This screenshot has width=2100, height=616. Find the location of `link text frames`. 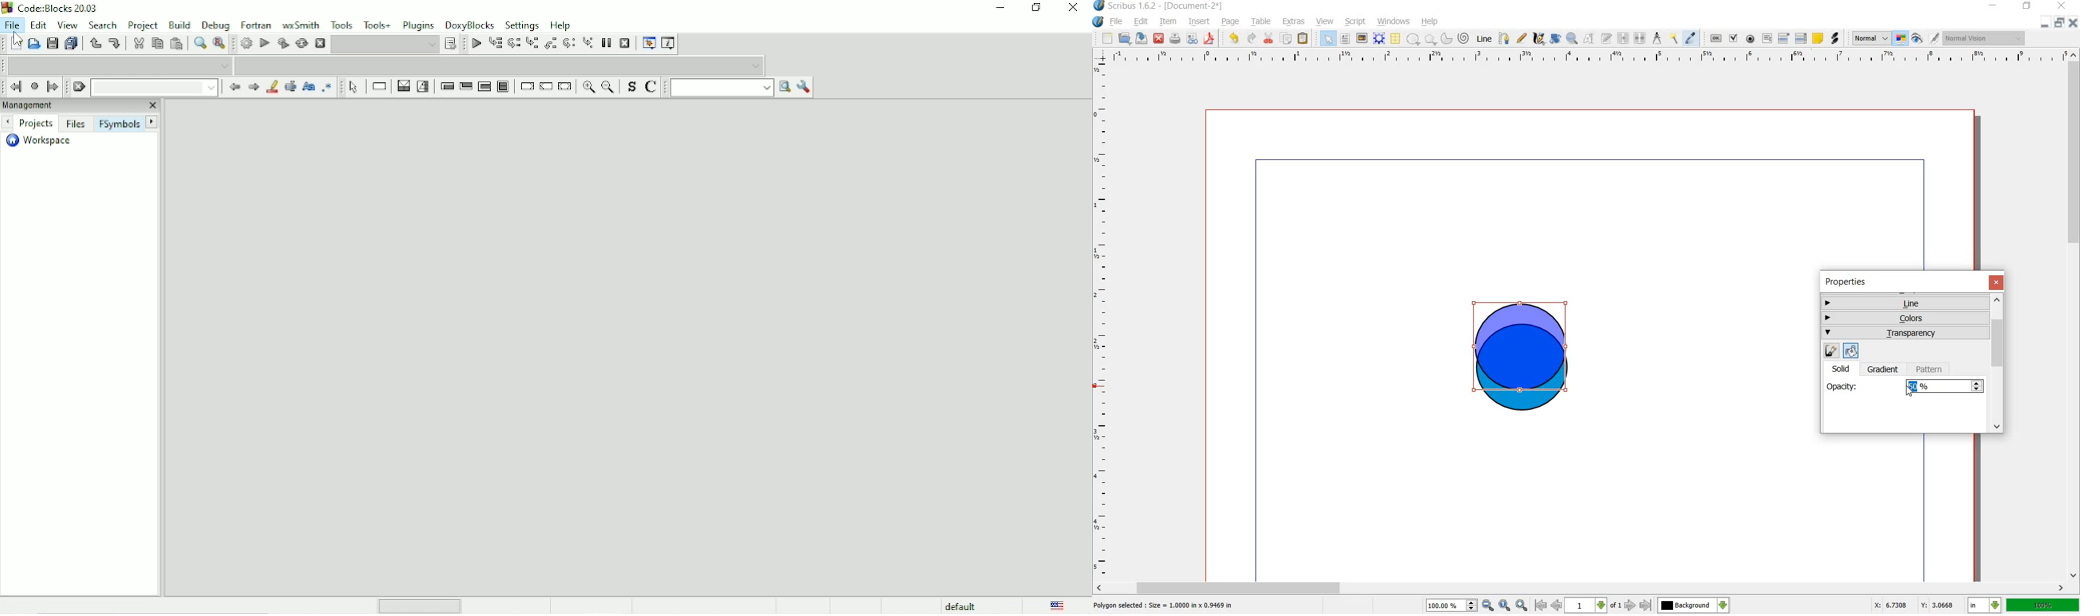

link text frames is located at coordinates (1624, 39).